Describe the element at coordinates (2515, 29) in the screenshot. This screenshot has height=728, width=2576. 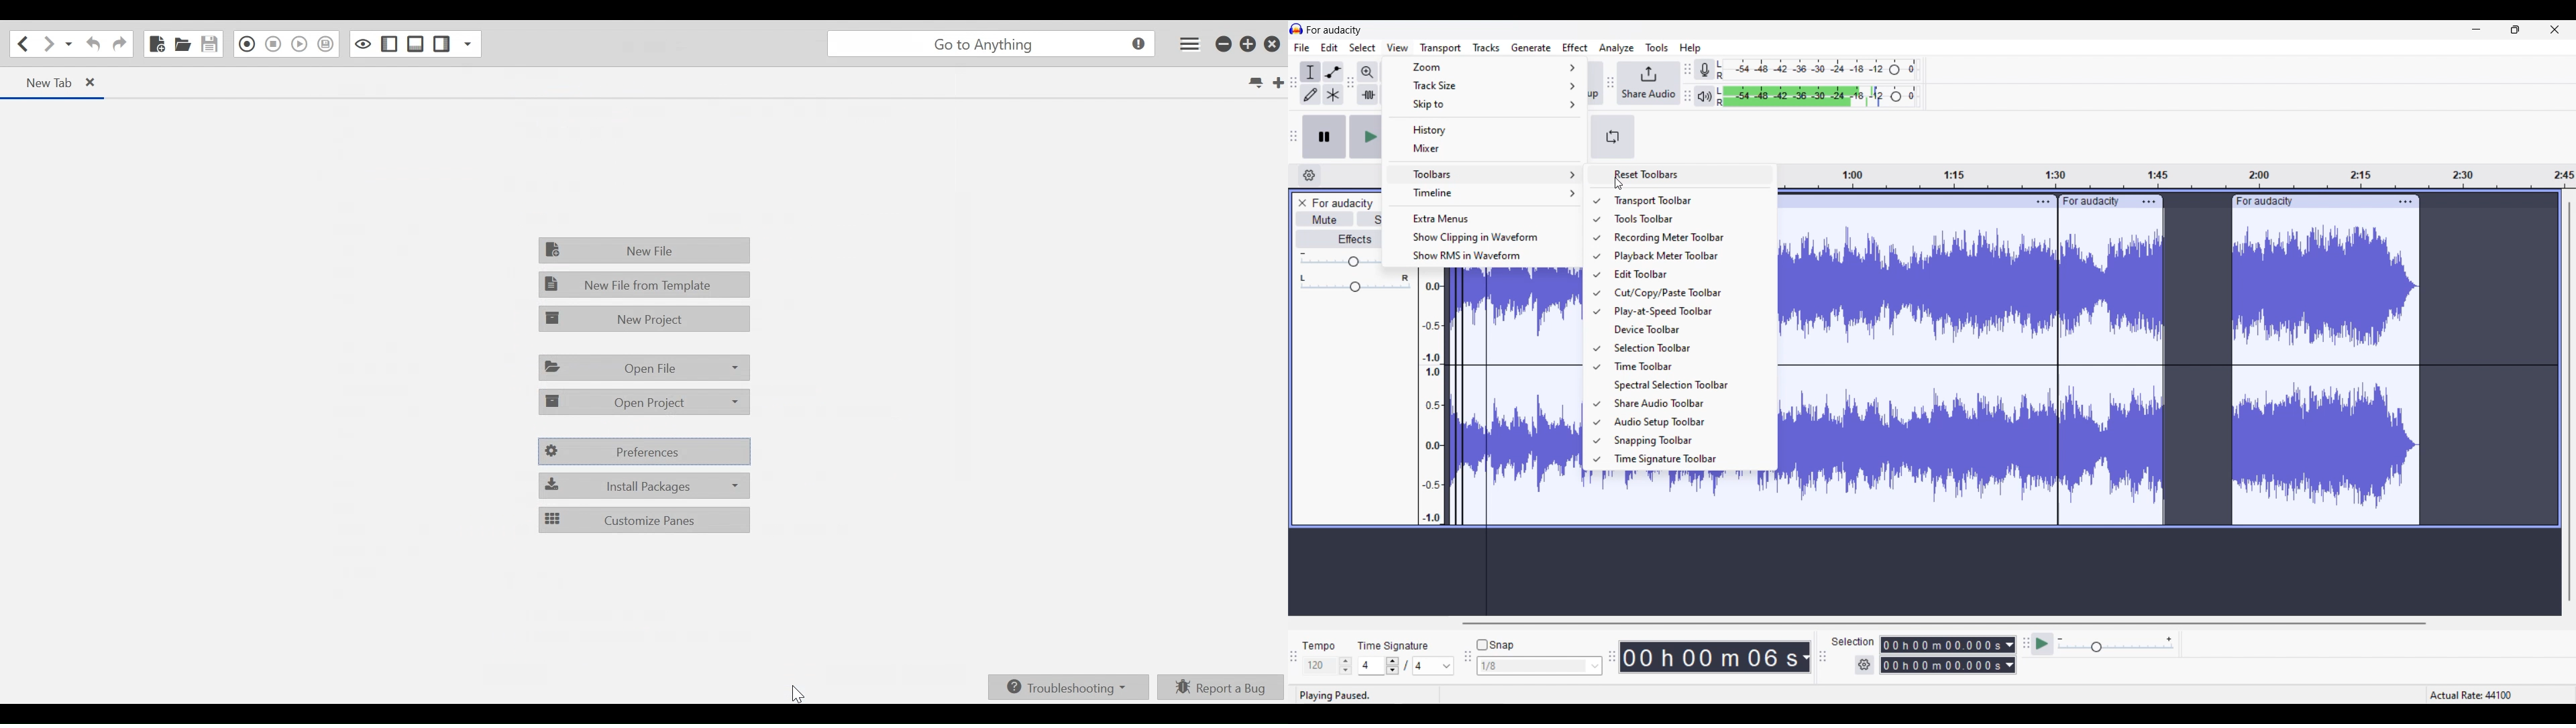
I see `Show in smaller tab` at that location.